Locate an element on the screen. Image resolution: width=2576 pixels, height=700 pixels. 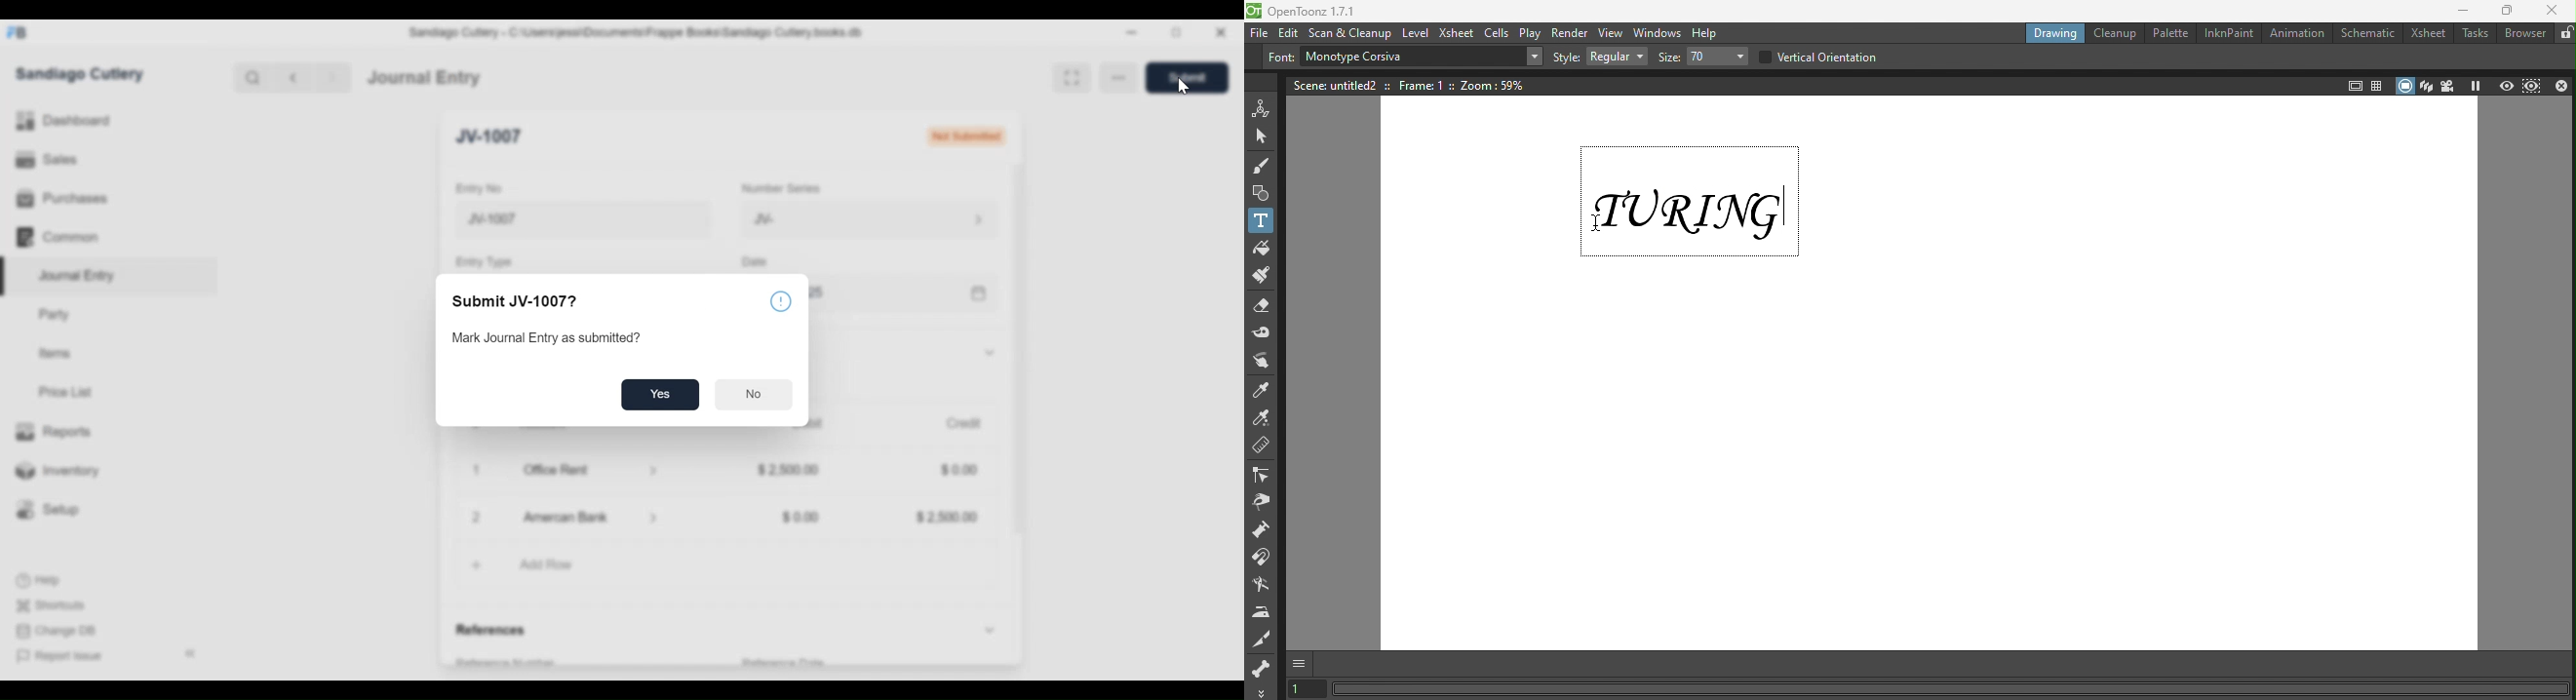
Submit JV-1007? is located at coordinates (521, 301).